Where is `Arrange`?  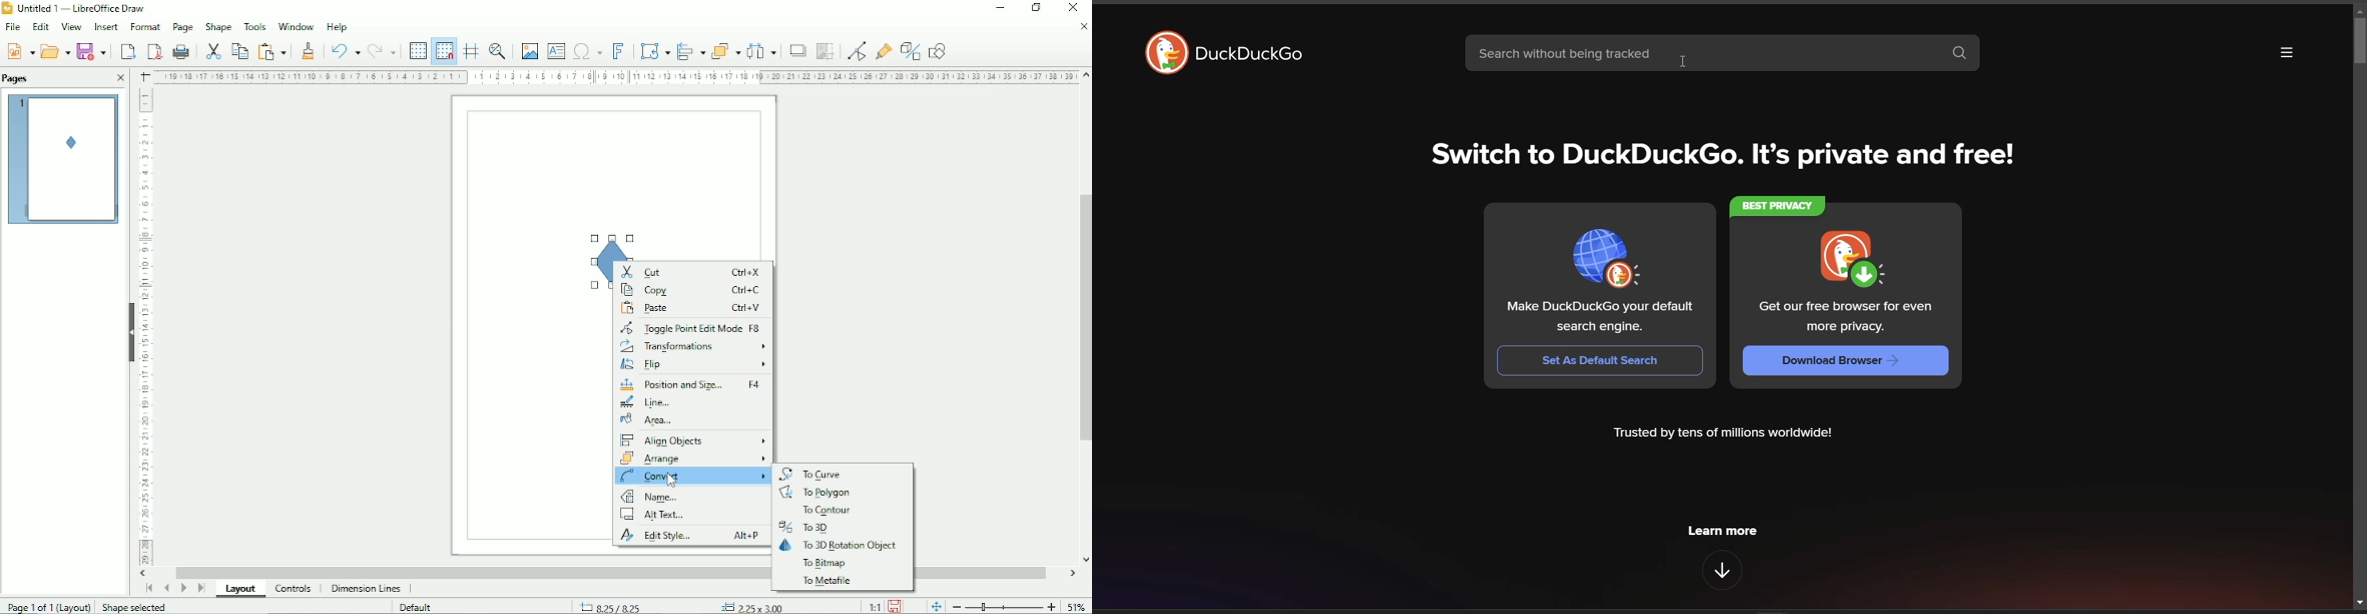
Arrange is located at coordinates (693, 460).